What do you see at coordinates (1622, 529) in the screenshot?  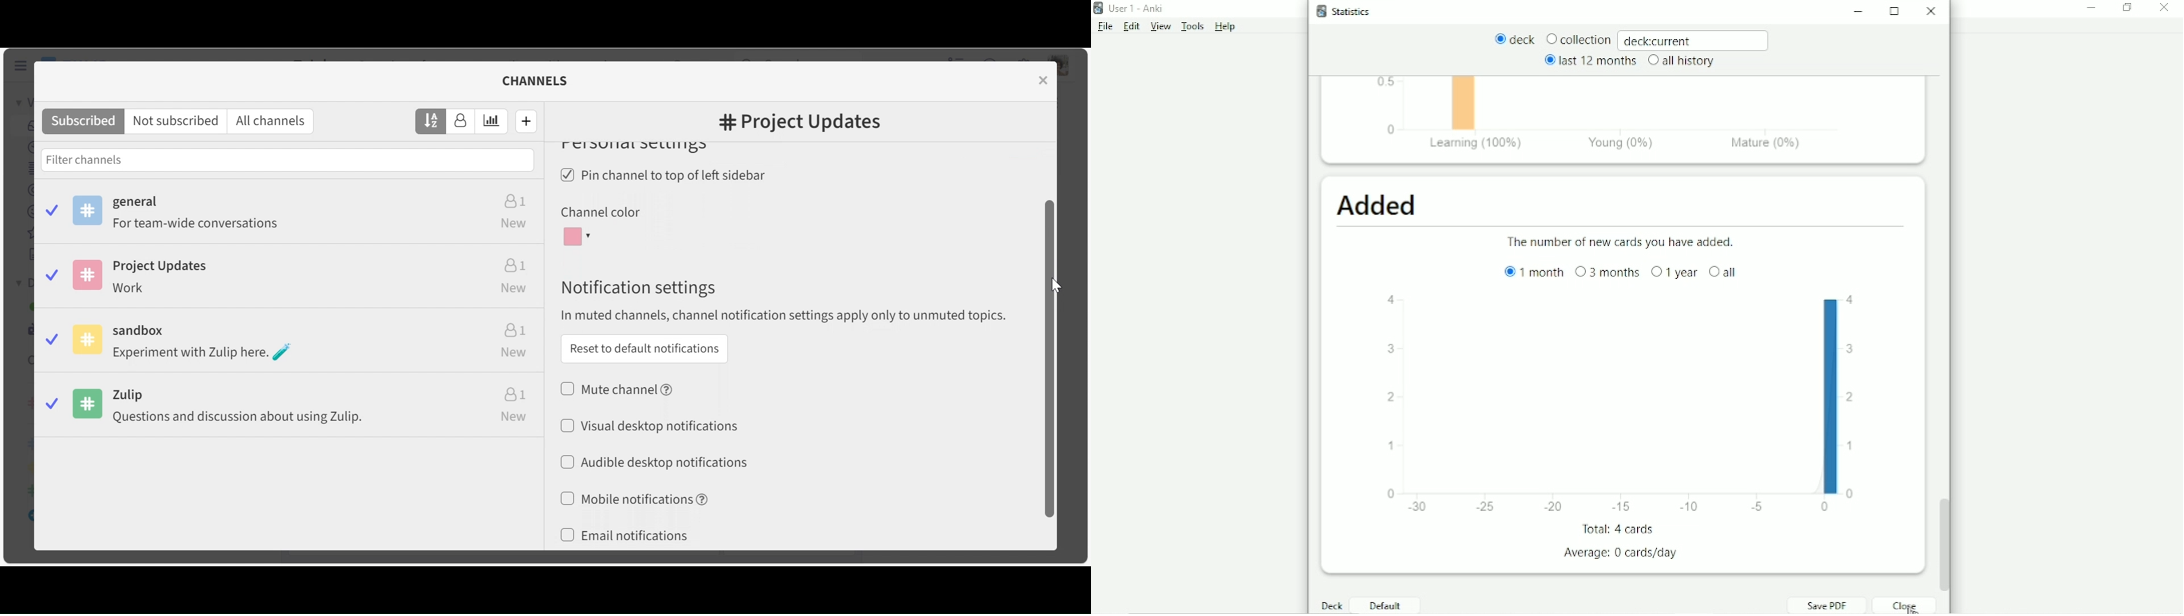 I see `Total: 4 cards` at bounding box center [1622, 529].